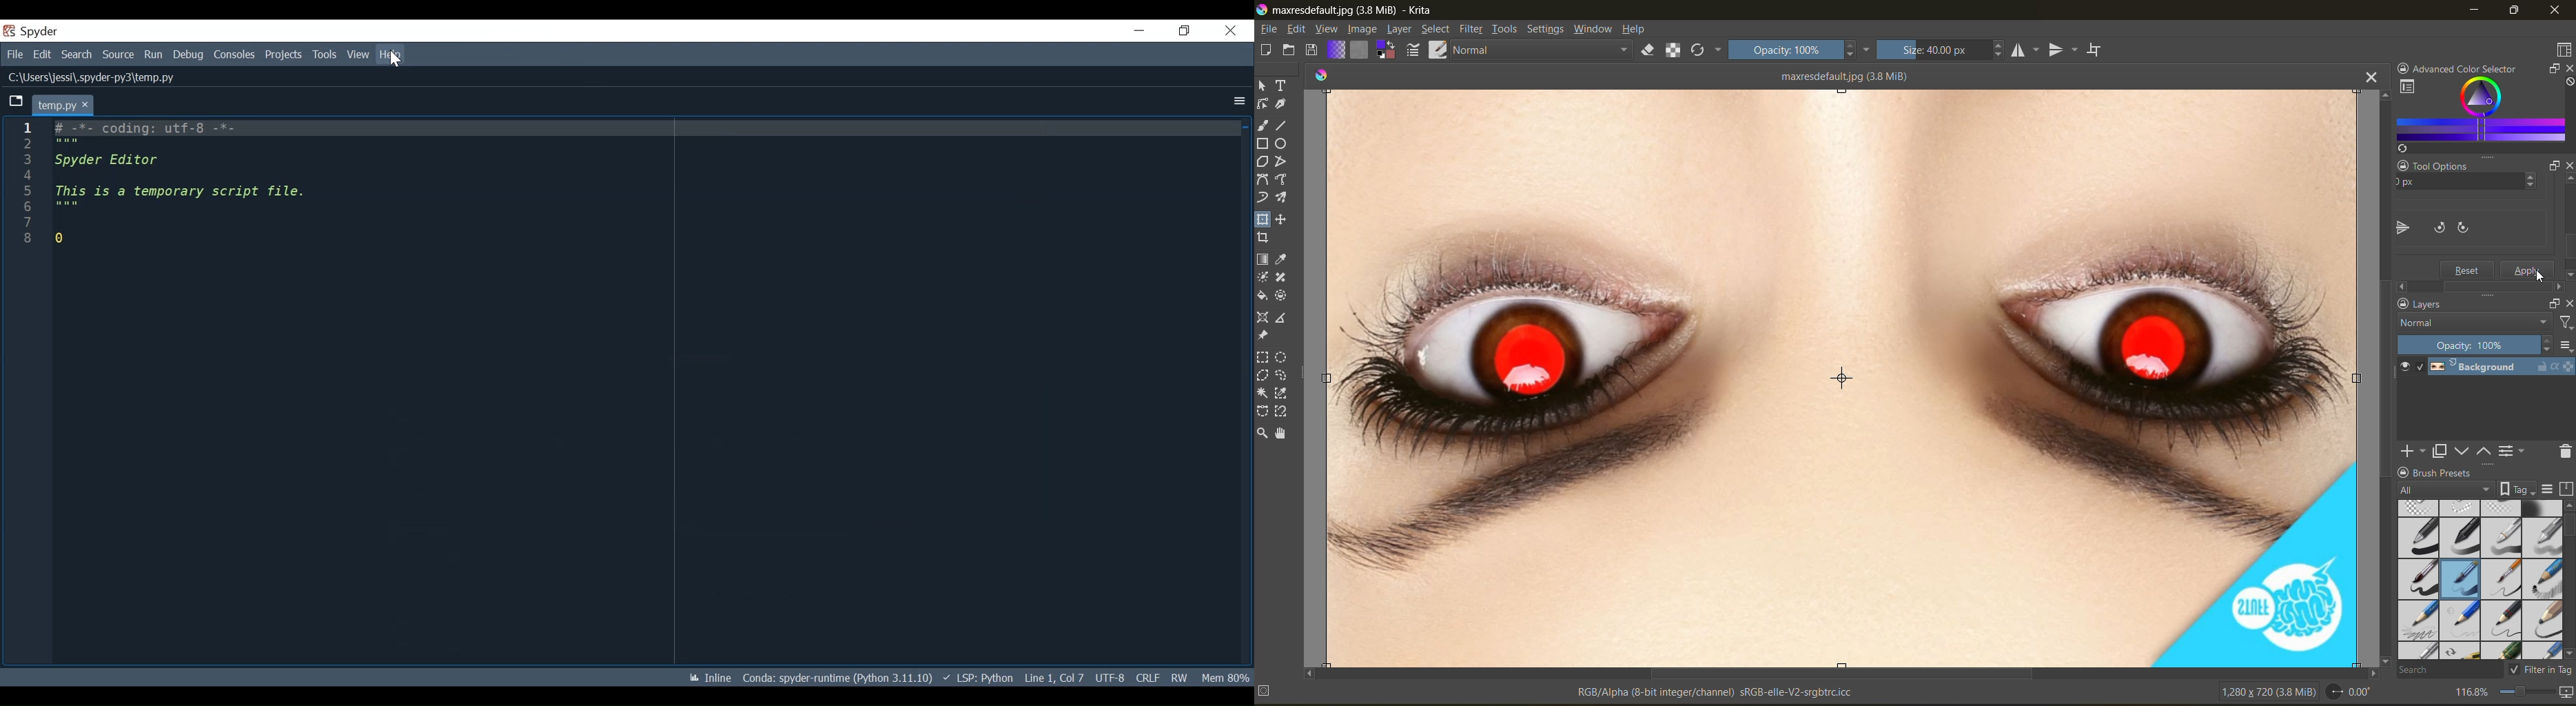 The height and width of the screenshot is (728, 2576). I want to click on flip vertically, so click(2435, 226).